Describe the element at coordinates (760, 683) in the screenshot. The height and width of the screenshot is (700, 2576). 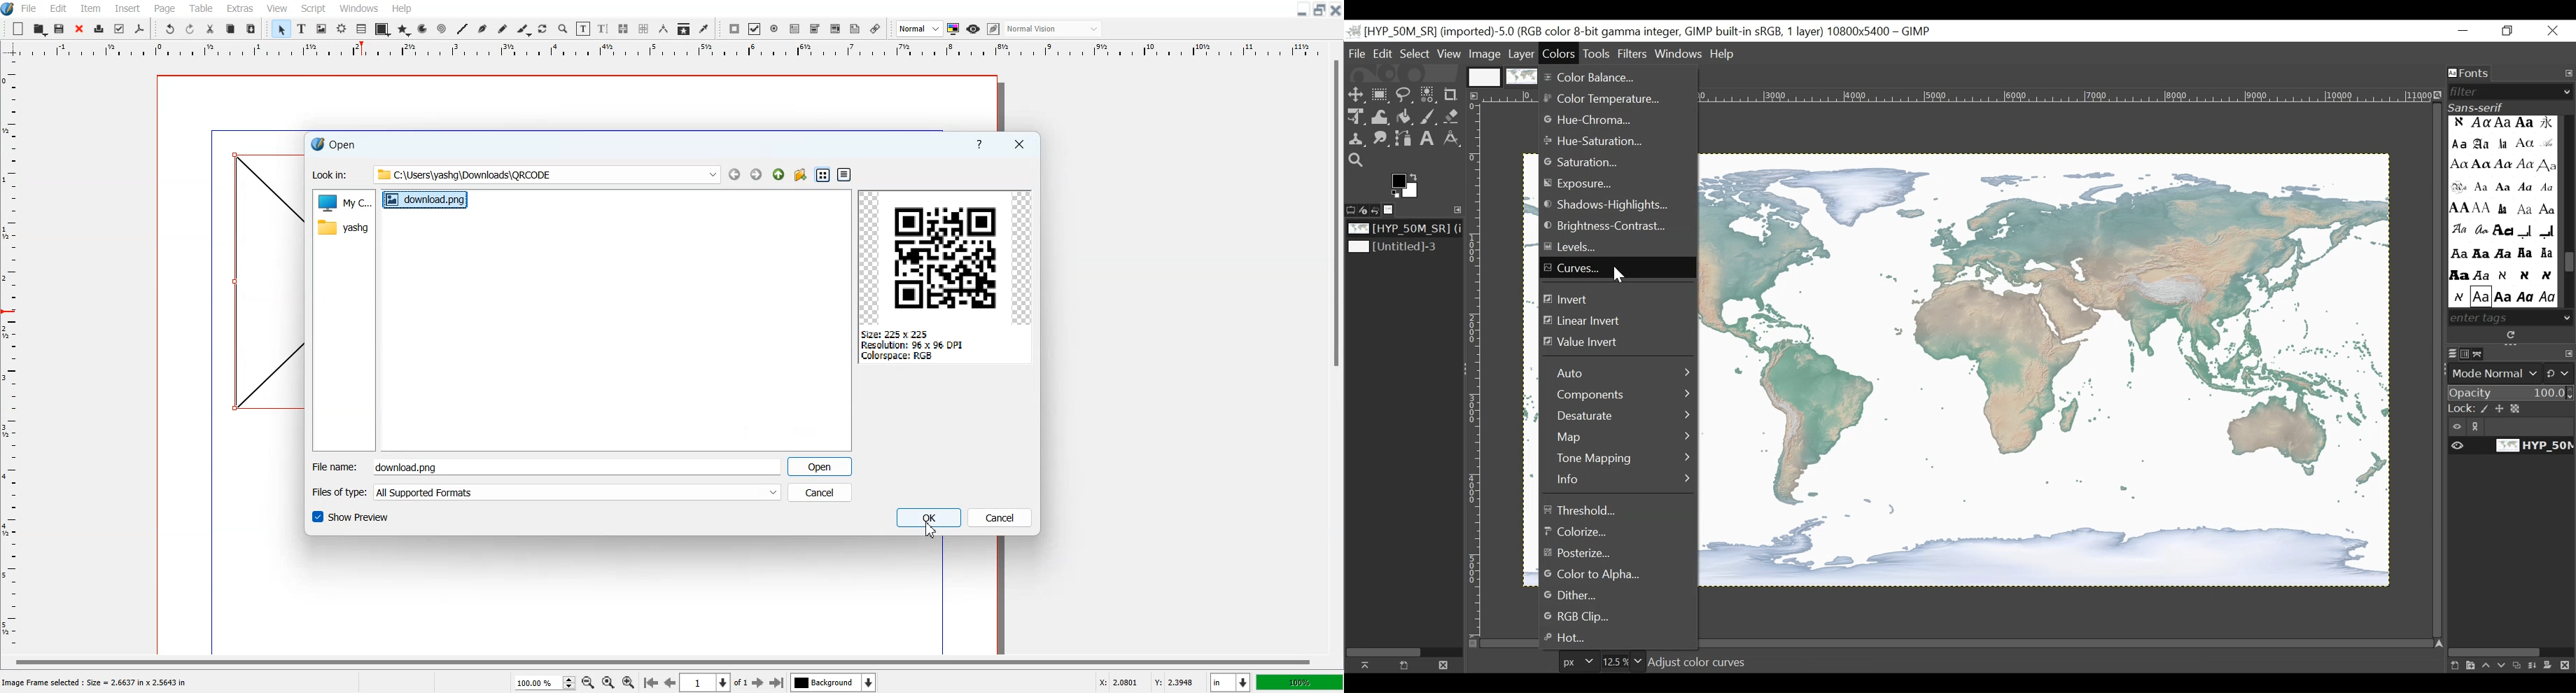
I see `Go to Next Page` at that location.